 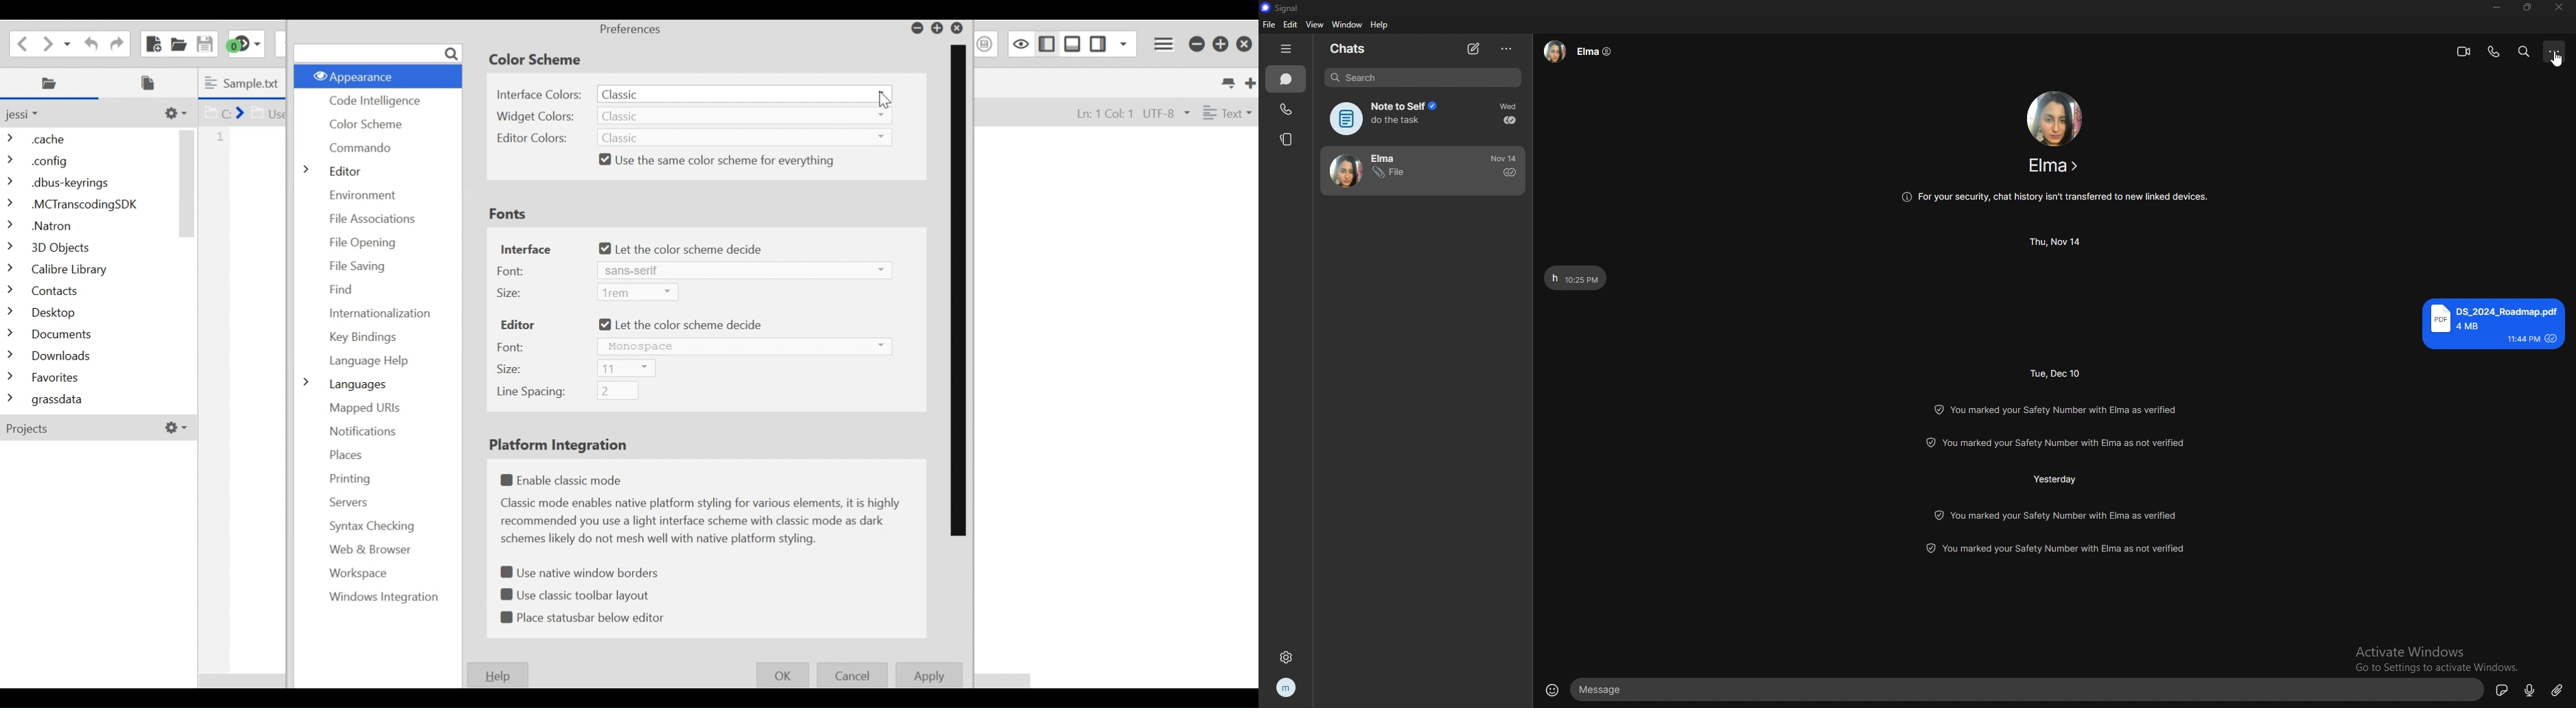 I want to click on voice call, so click(x=2494, y=51).